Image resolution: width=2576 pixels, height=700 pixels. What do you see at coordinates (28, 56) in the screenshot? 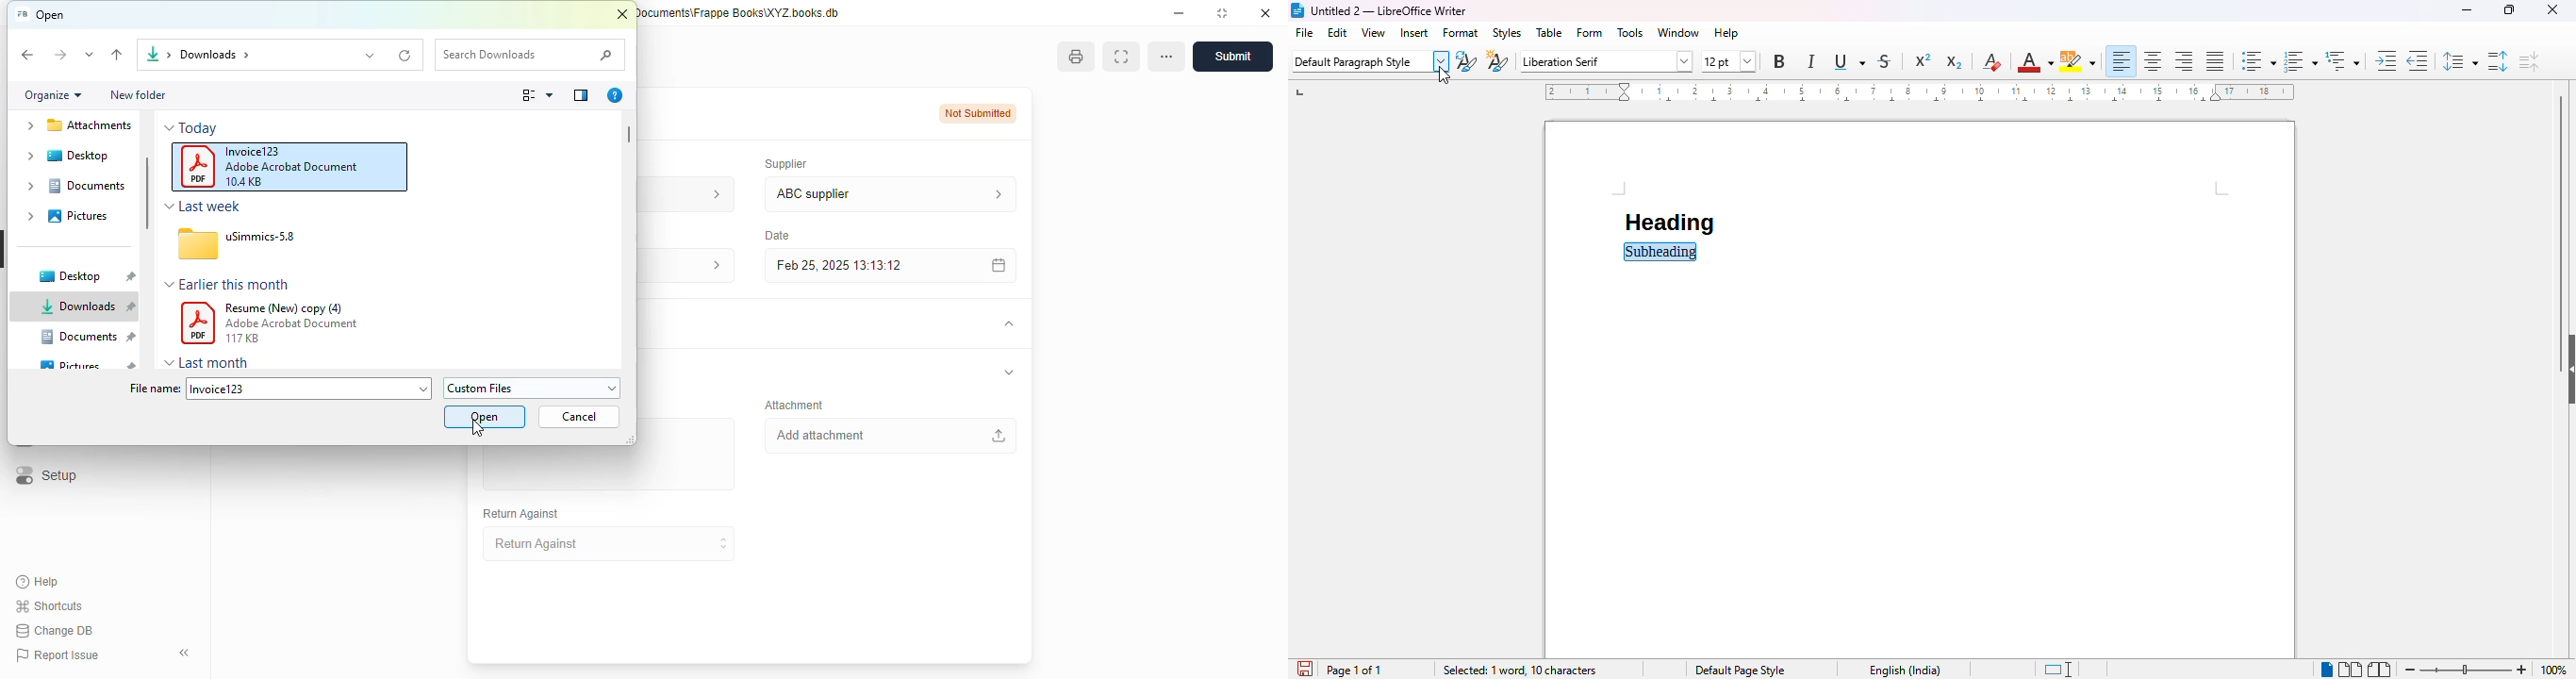
I see `back` at bounding box center [28, 56].